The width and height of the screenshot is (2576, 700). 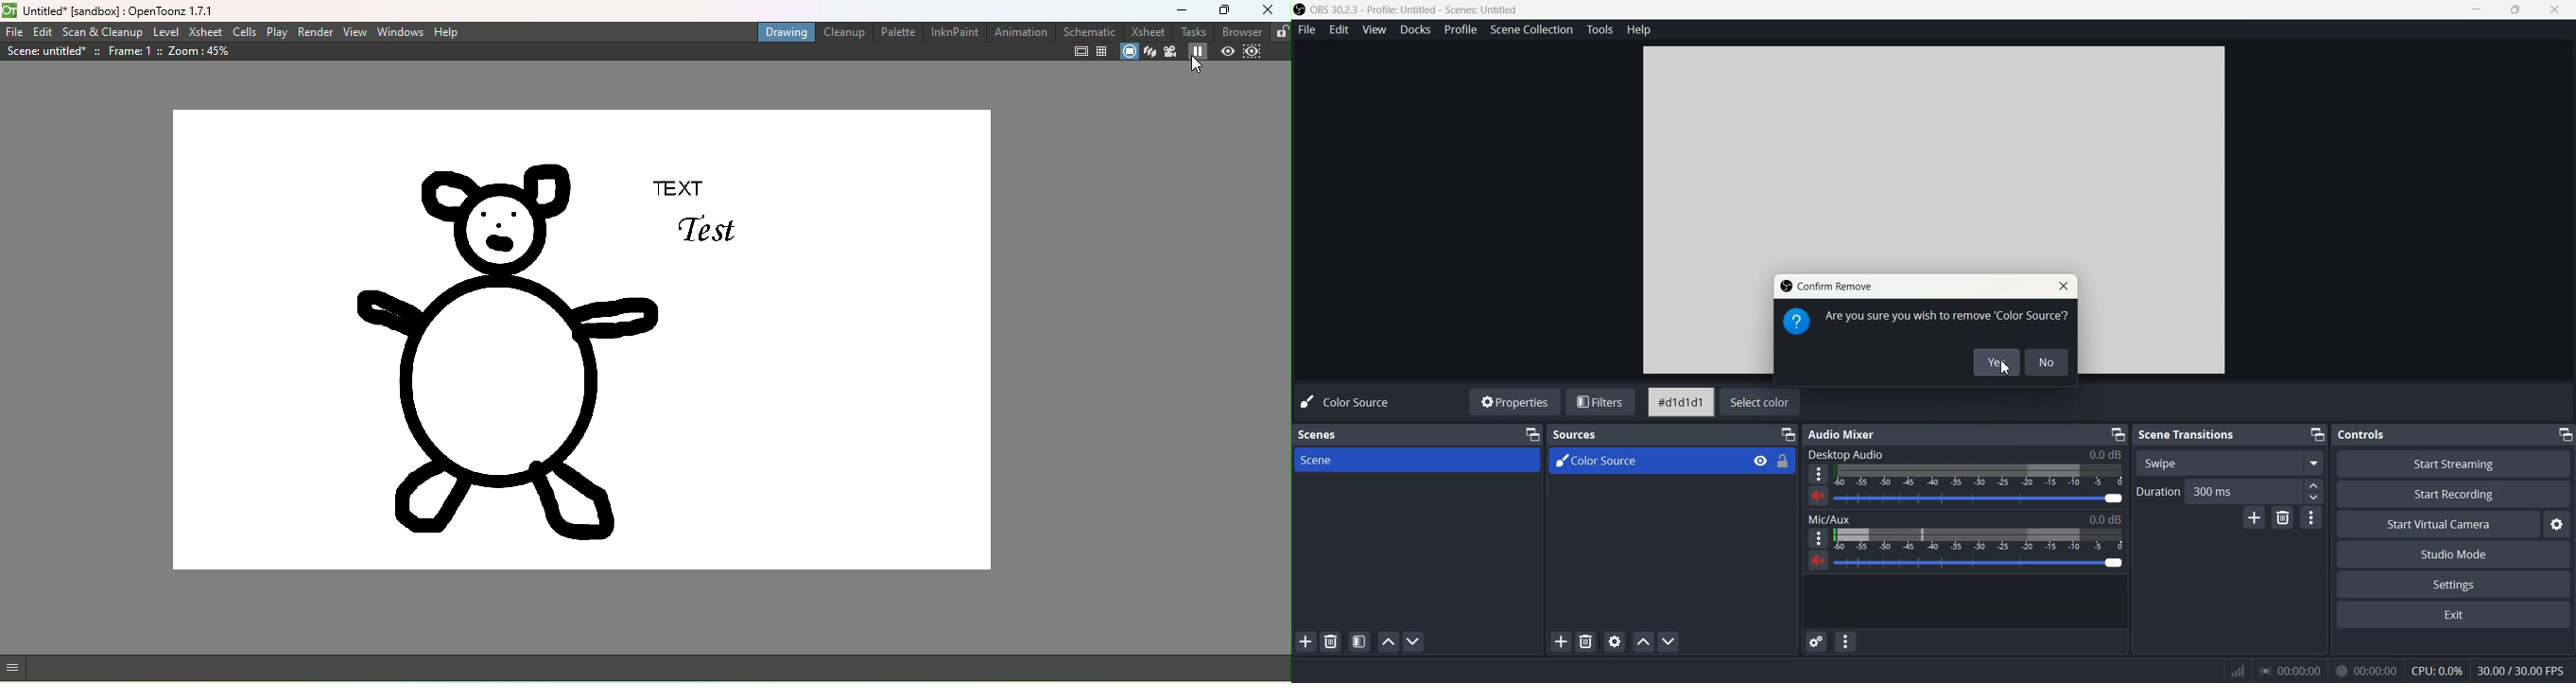 What do you see at coordinates (1102, 52) in the screenshot?
I see `Field guide` at bounding box center [1102, 52].